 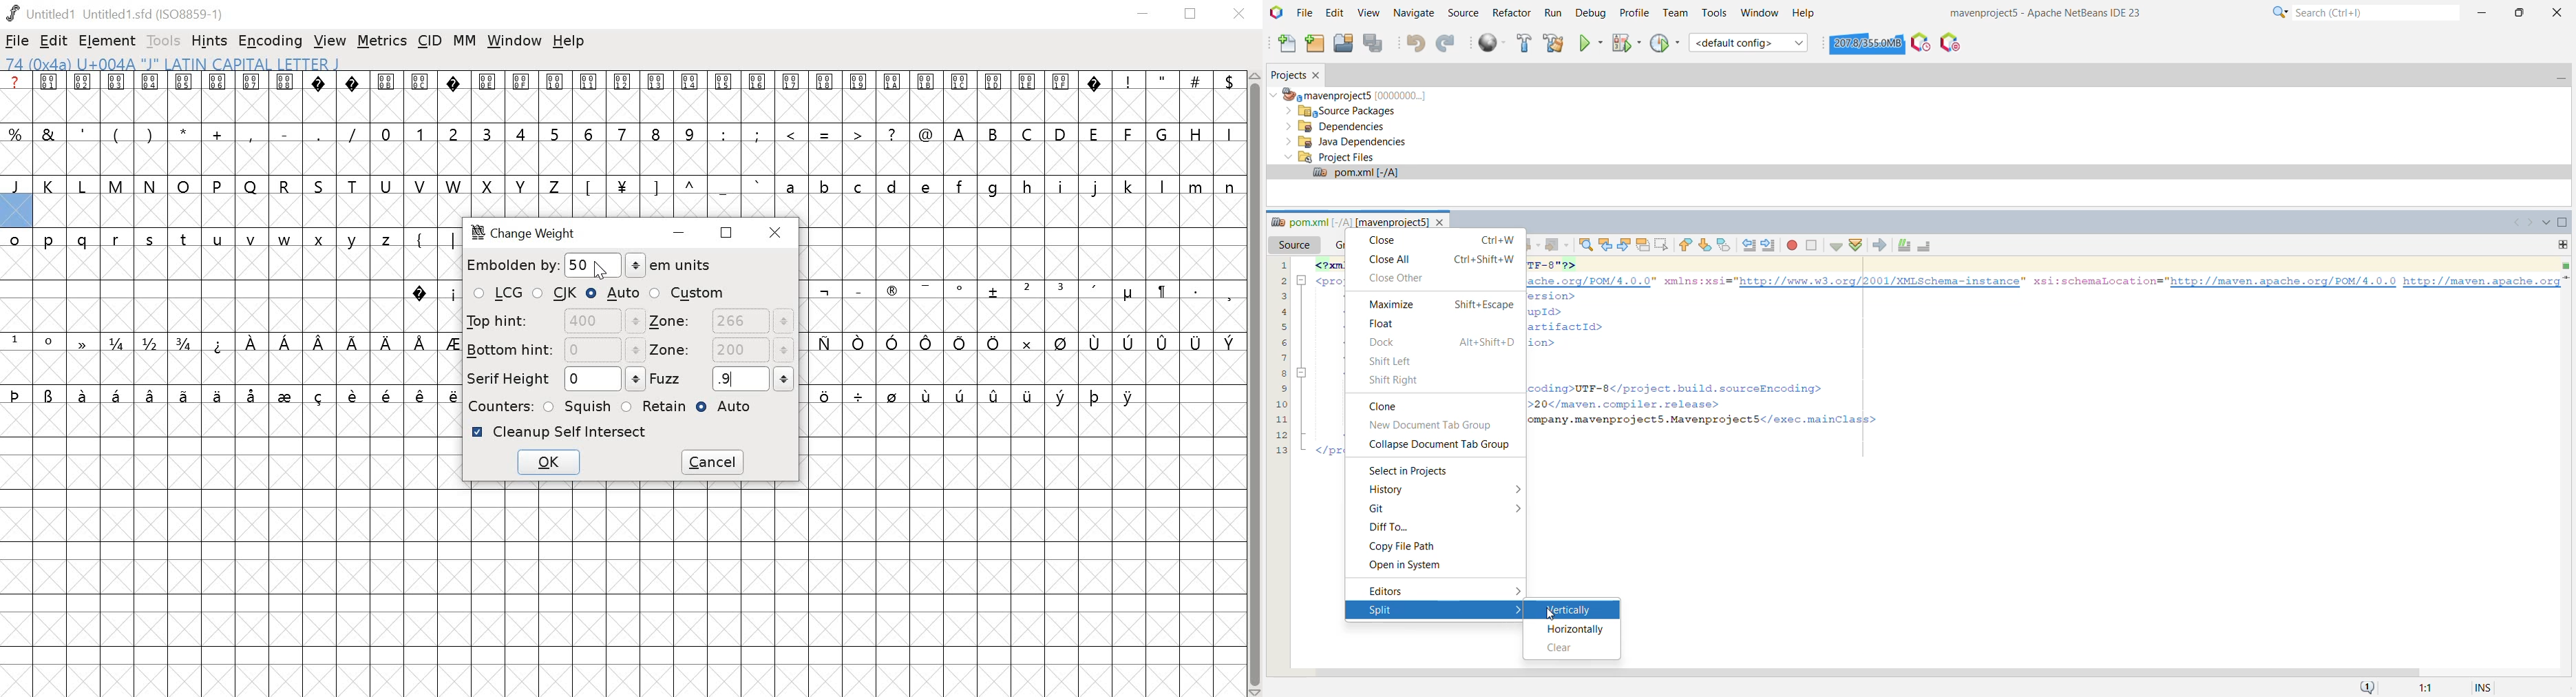 What do you see at coordinates (17, 41) in the screenshot?
I see `FILE` at bounding box center [17, 41].